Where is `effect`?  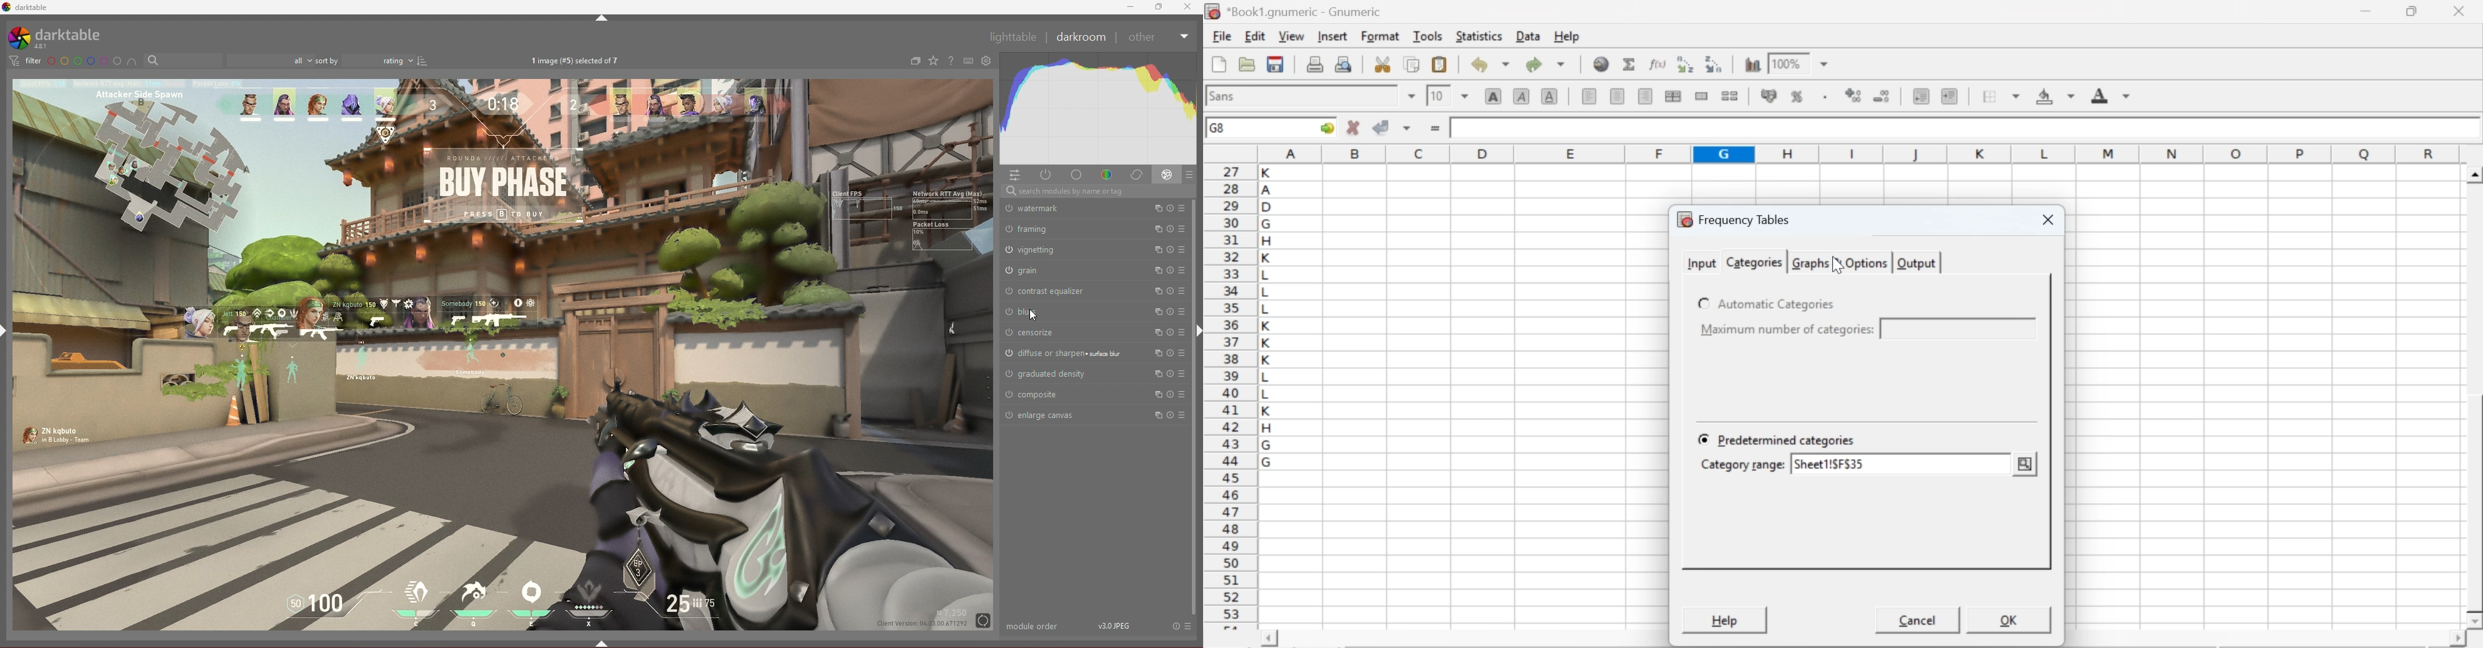
effect is located at coordinates (1168, 174).